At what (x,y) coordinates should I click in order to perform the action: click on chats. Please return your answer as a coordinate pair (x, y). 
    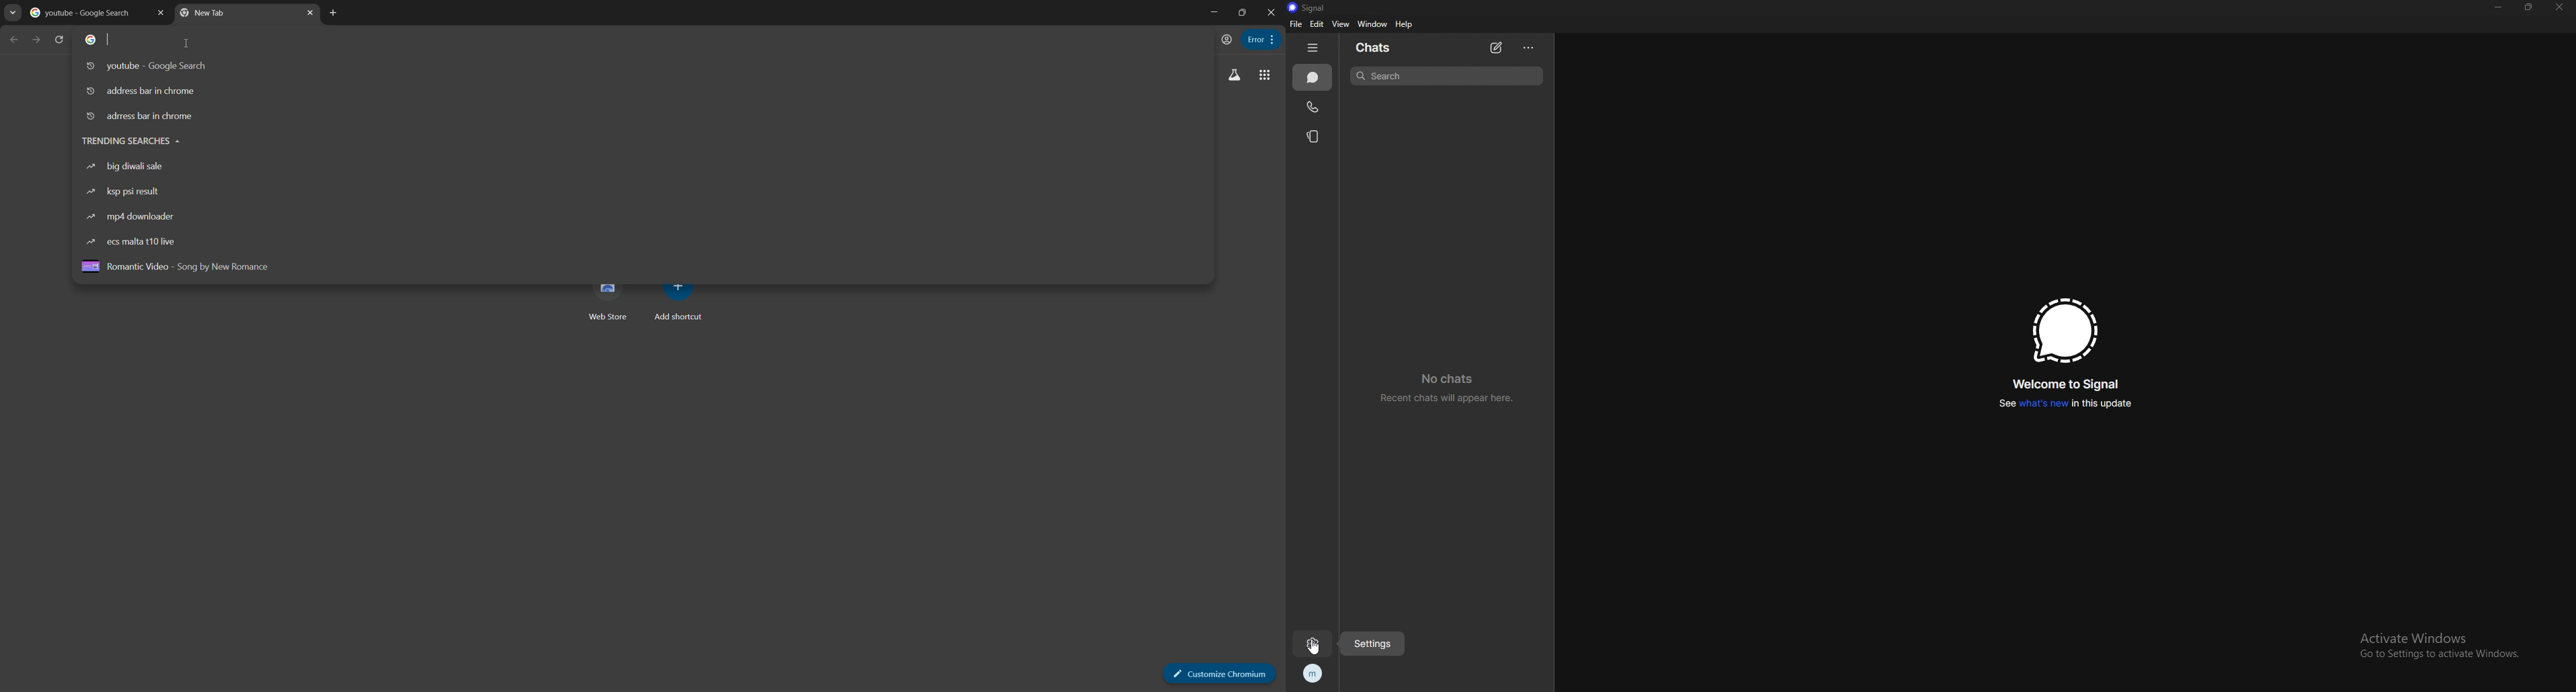
    Looking at the image, I should click on (1313, 78).